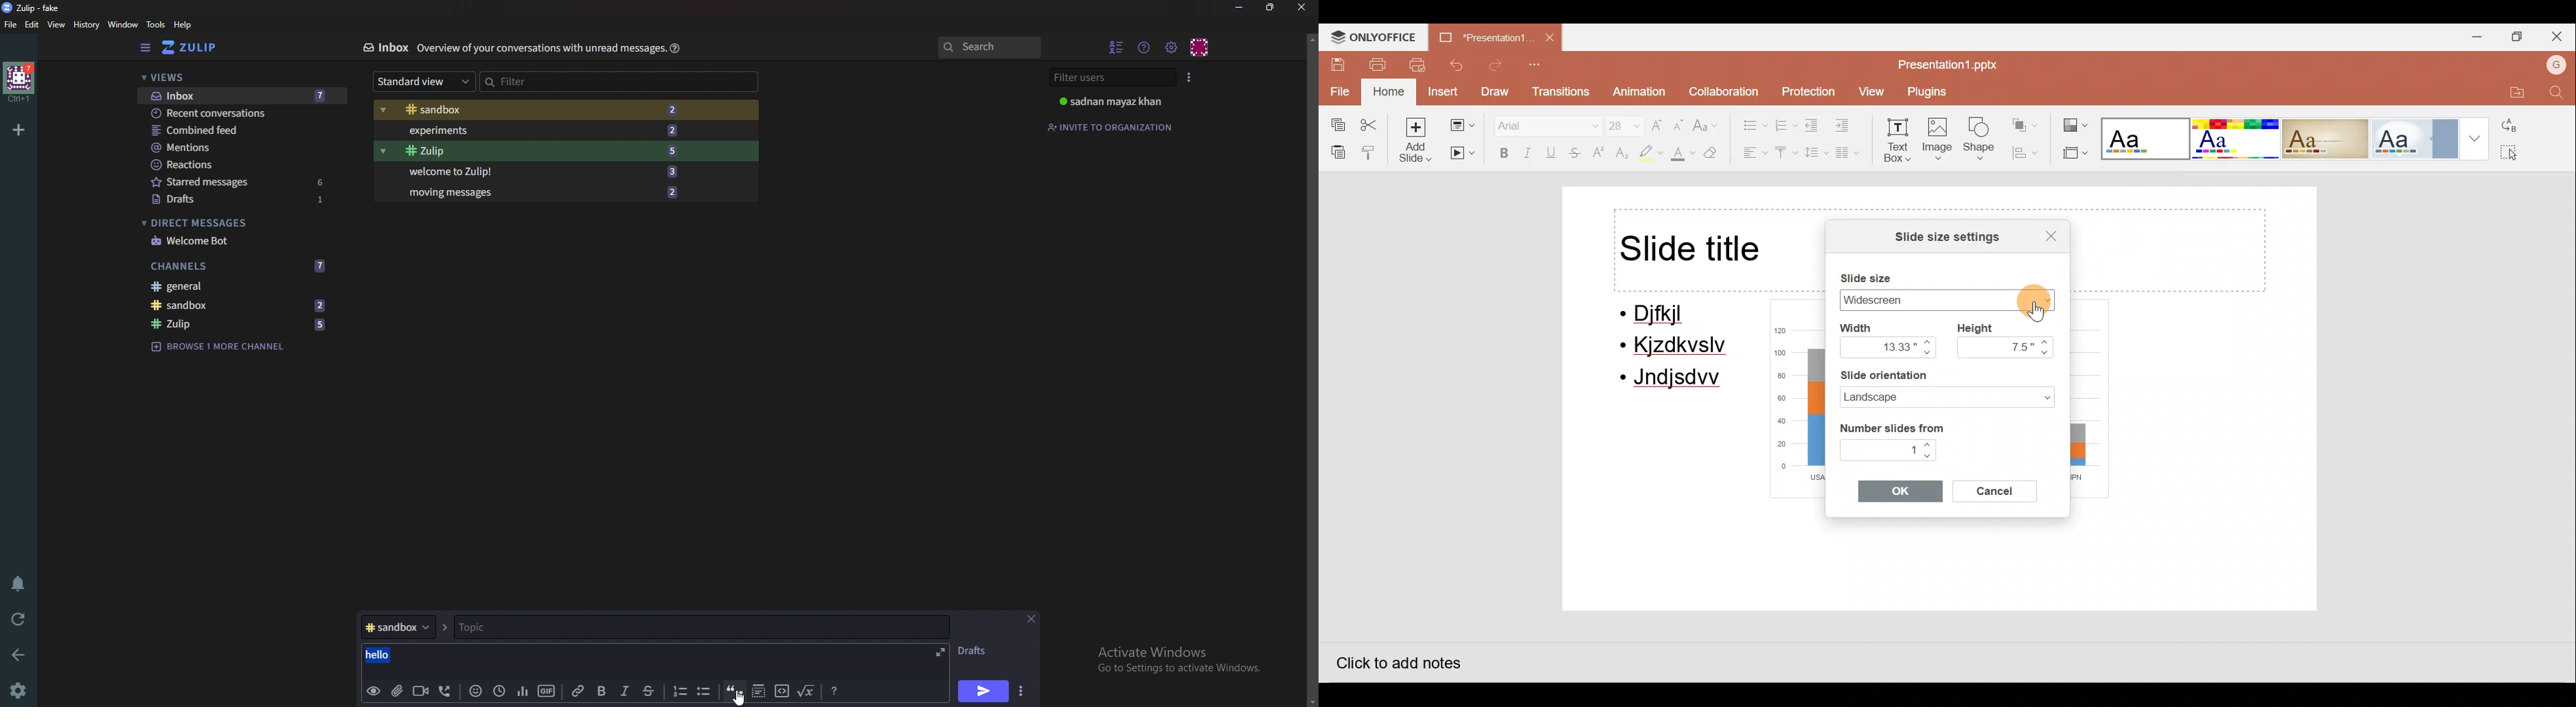 The width and height of the screenshot is (2576, 728). I want to click on # General, so click(242, 286).